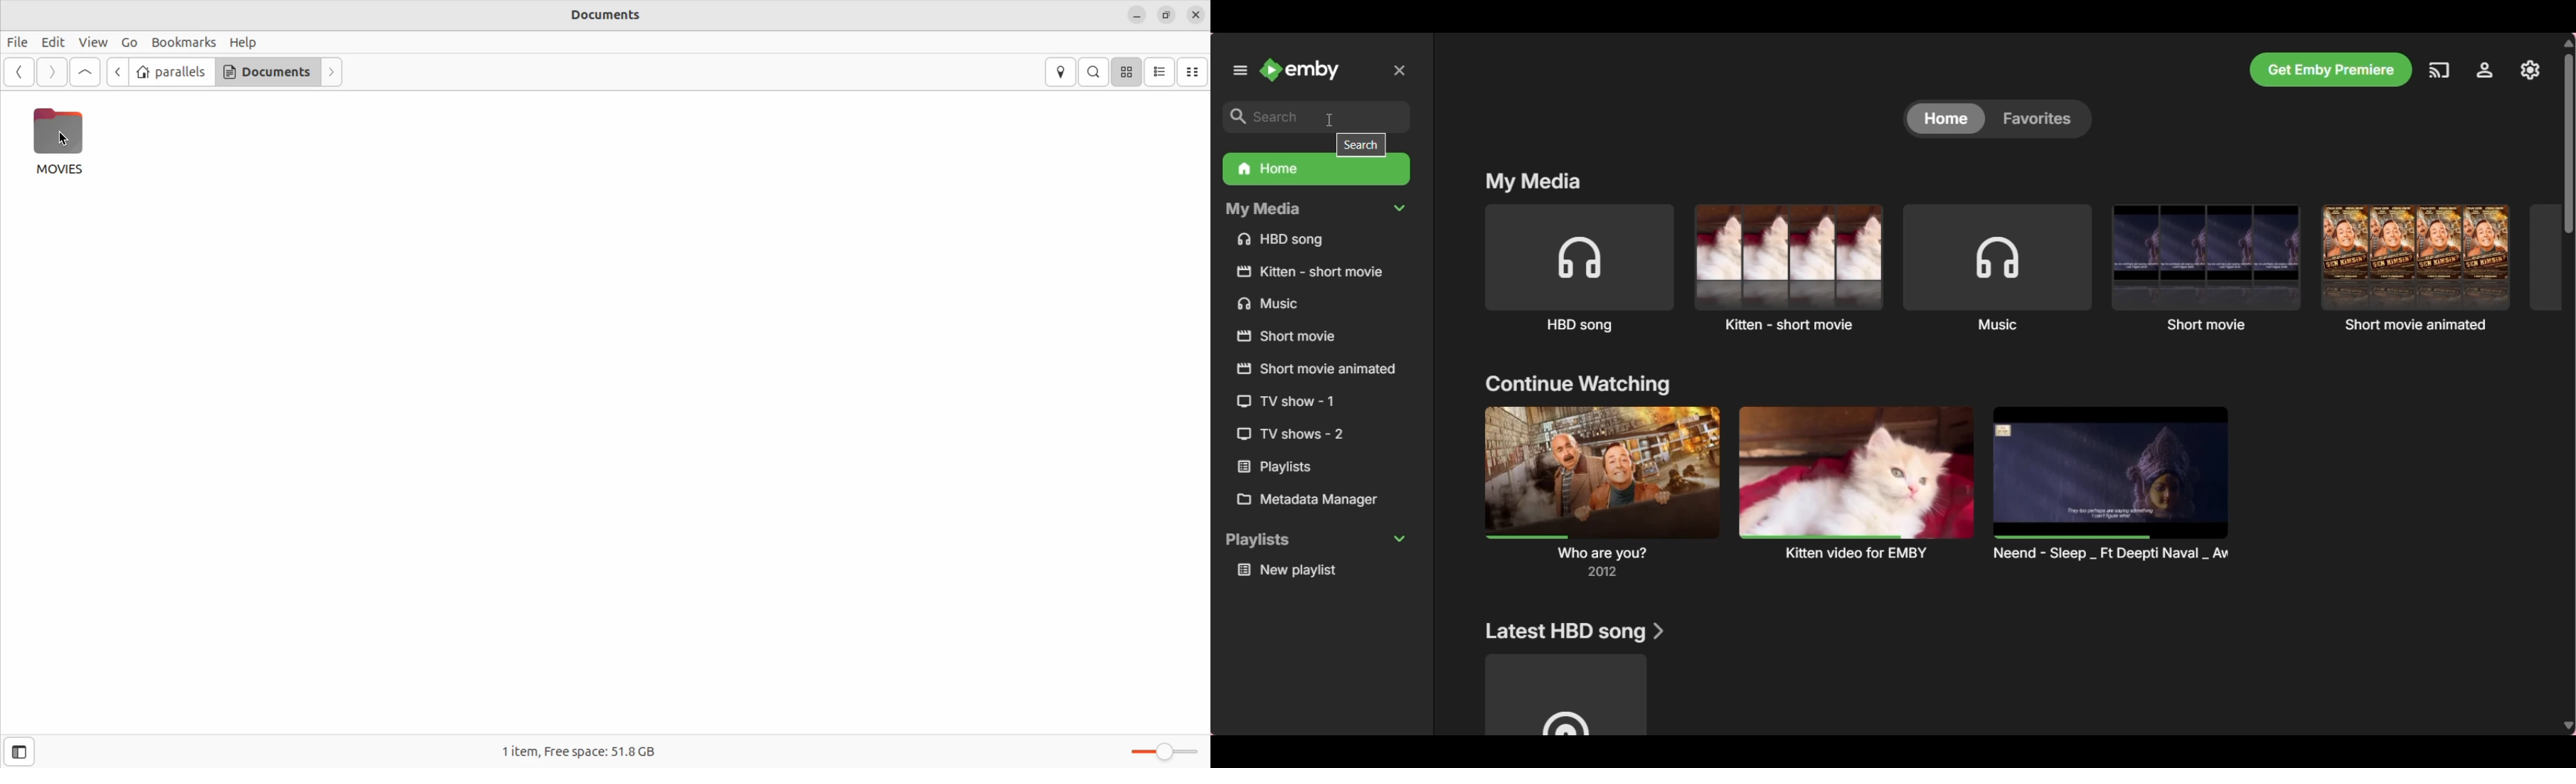  Describe the element at coordinates (1533, 183) in the screenshot. I see `Section title` at that location.